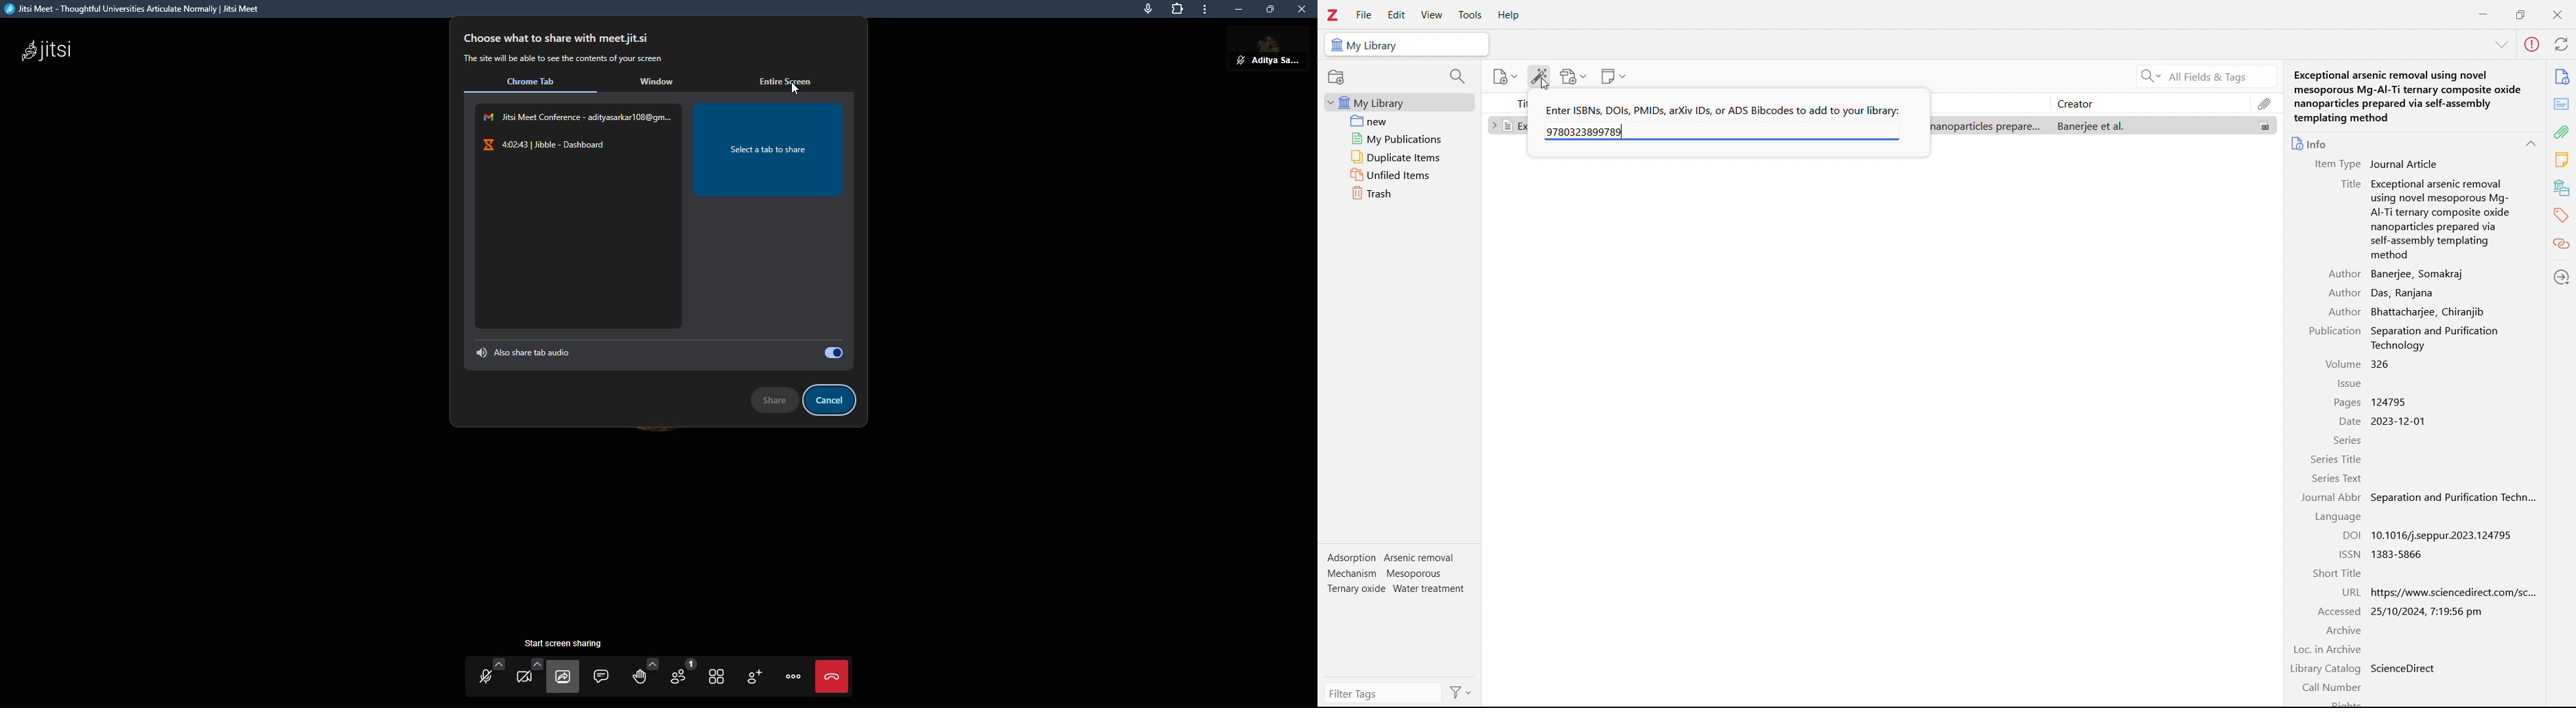  What do you see at coordinates (1469, 15) in the screenshot?
I see `tools` at bounding box center [1469, 15].